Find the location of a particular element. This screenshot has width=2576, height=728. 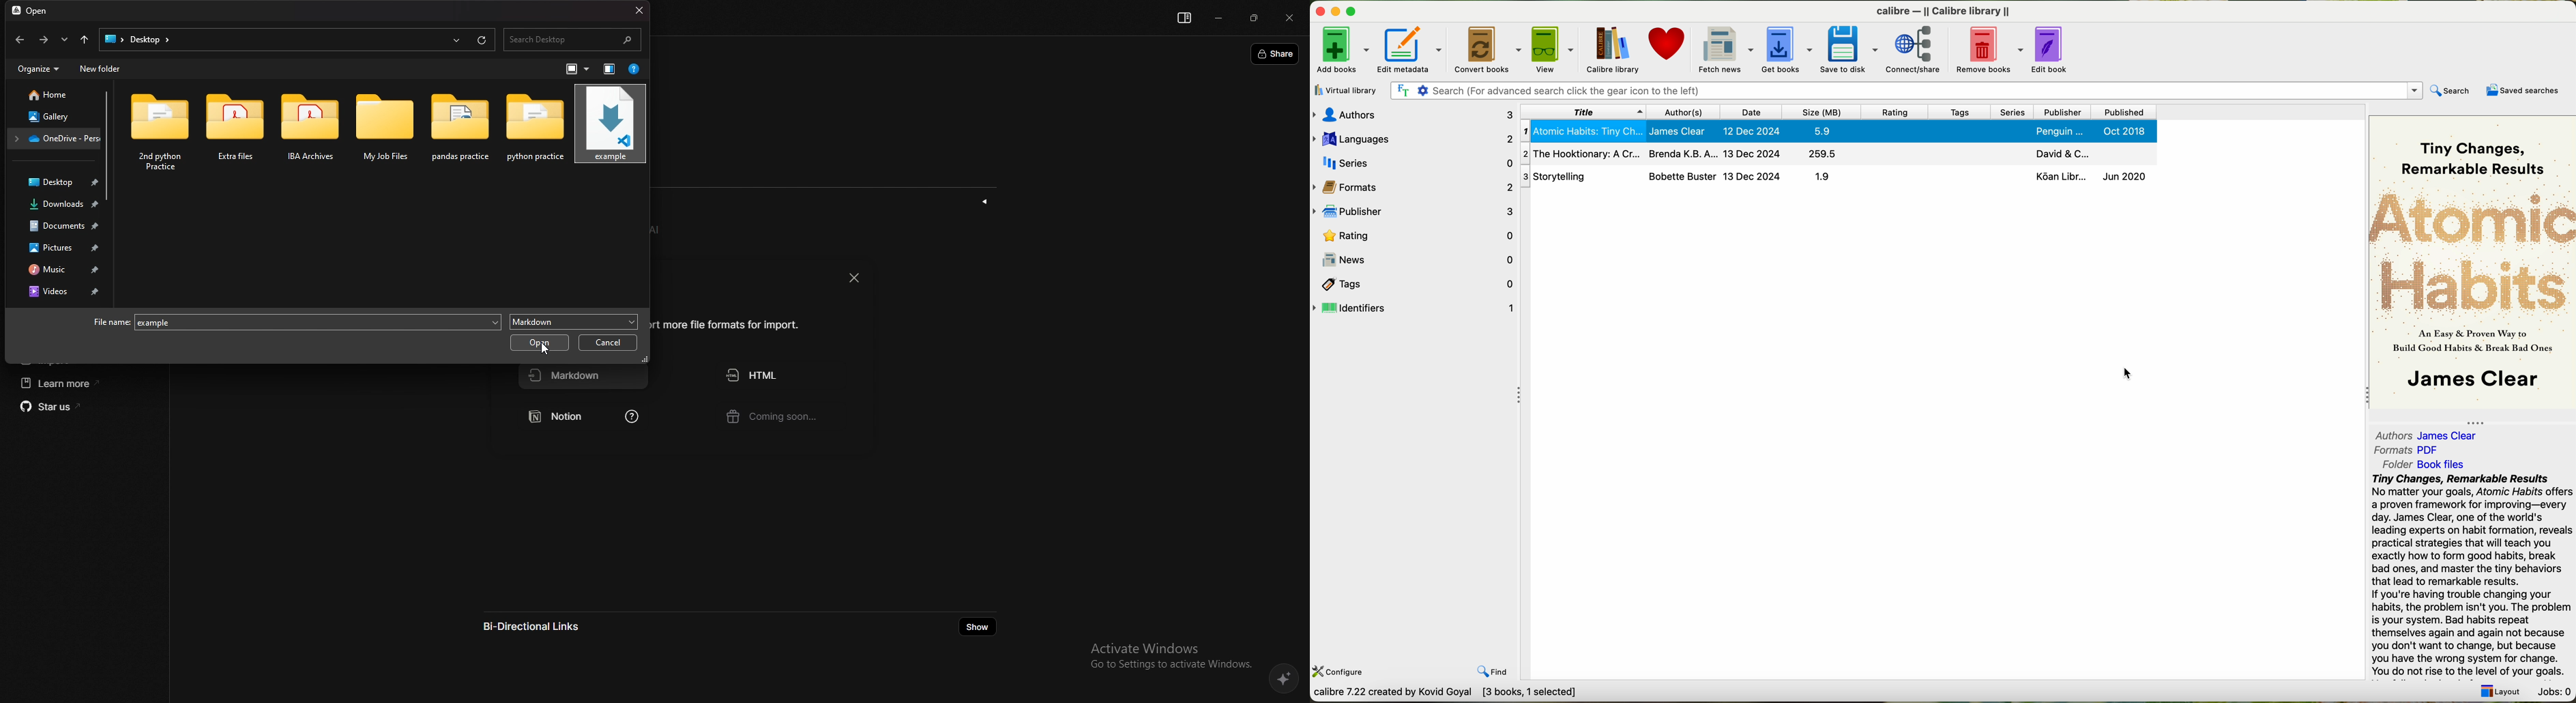

videos is located at coordinates (57, 293).